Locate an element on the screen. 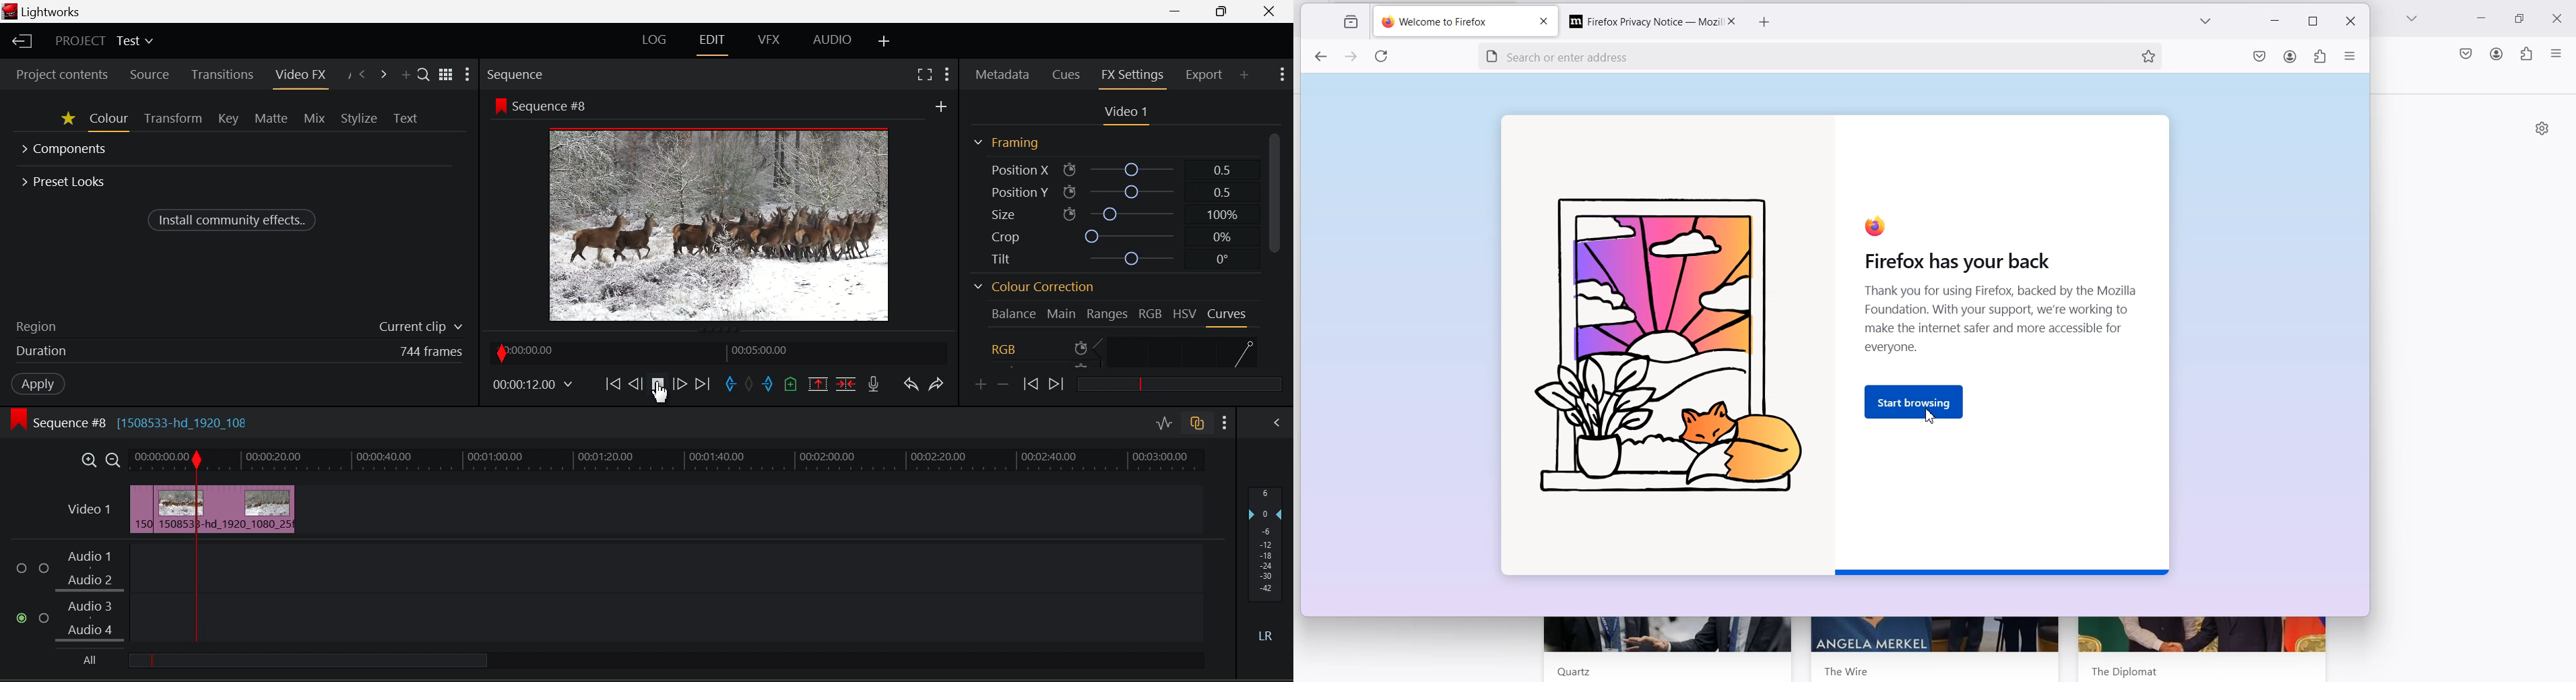 Image resolution: width=2576 pixels, height=700 pixels. Delete/Cut is located at coordinates (846, 384).